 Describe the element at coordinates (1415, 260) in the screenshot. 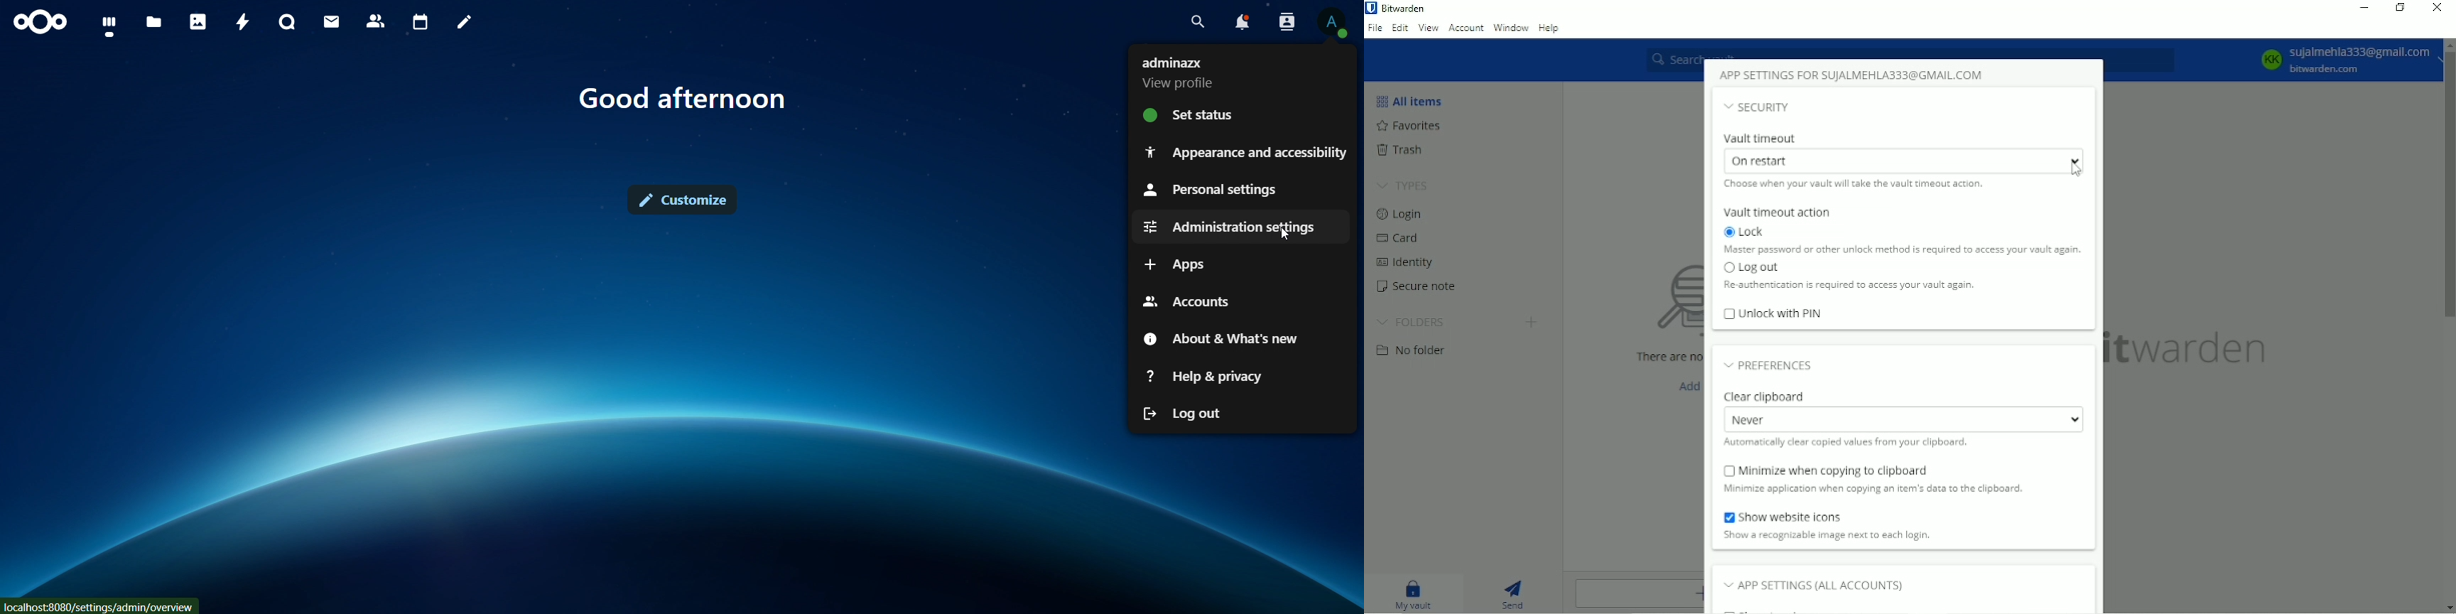

I see `Identity` at that location.